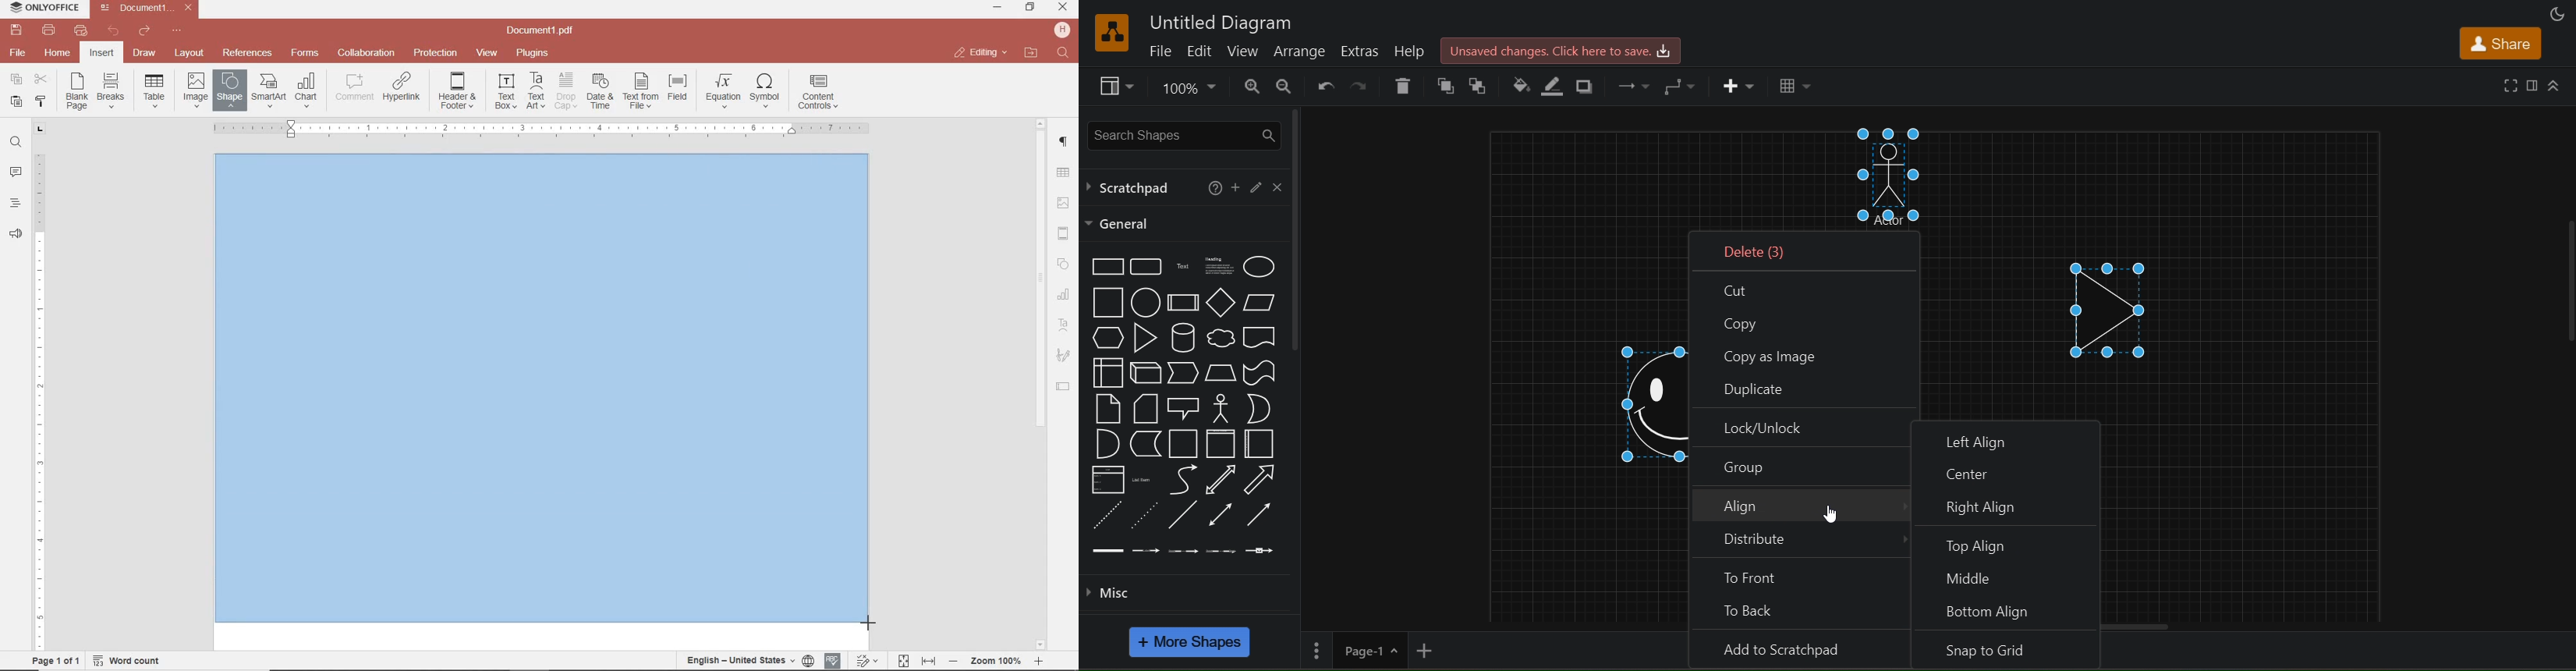  I want to click on left align, so click(2007, 435).